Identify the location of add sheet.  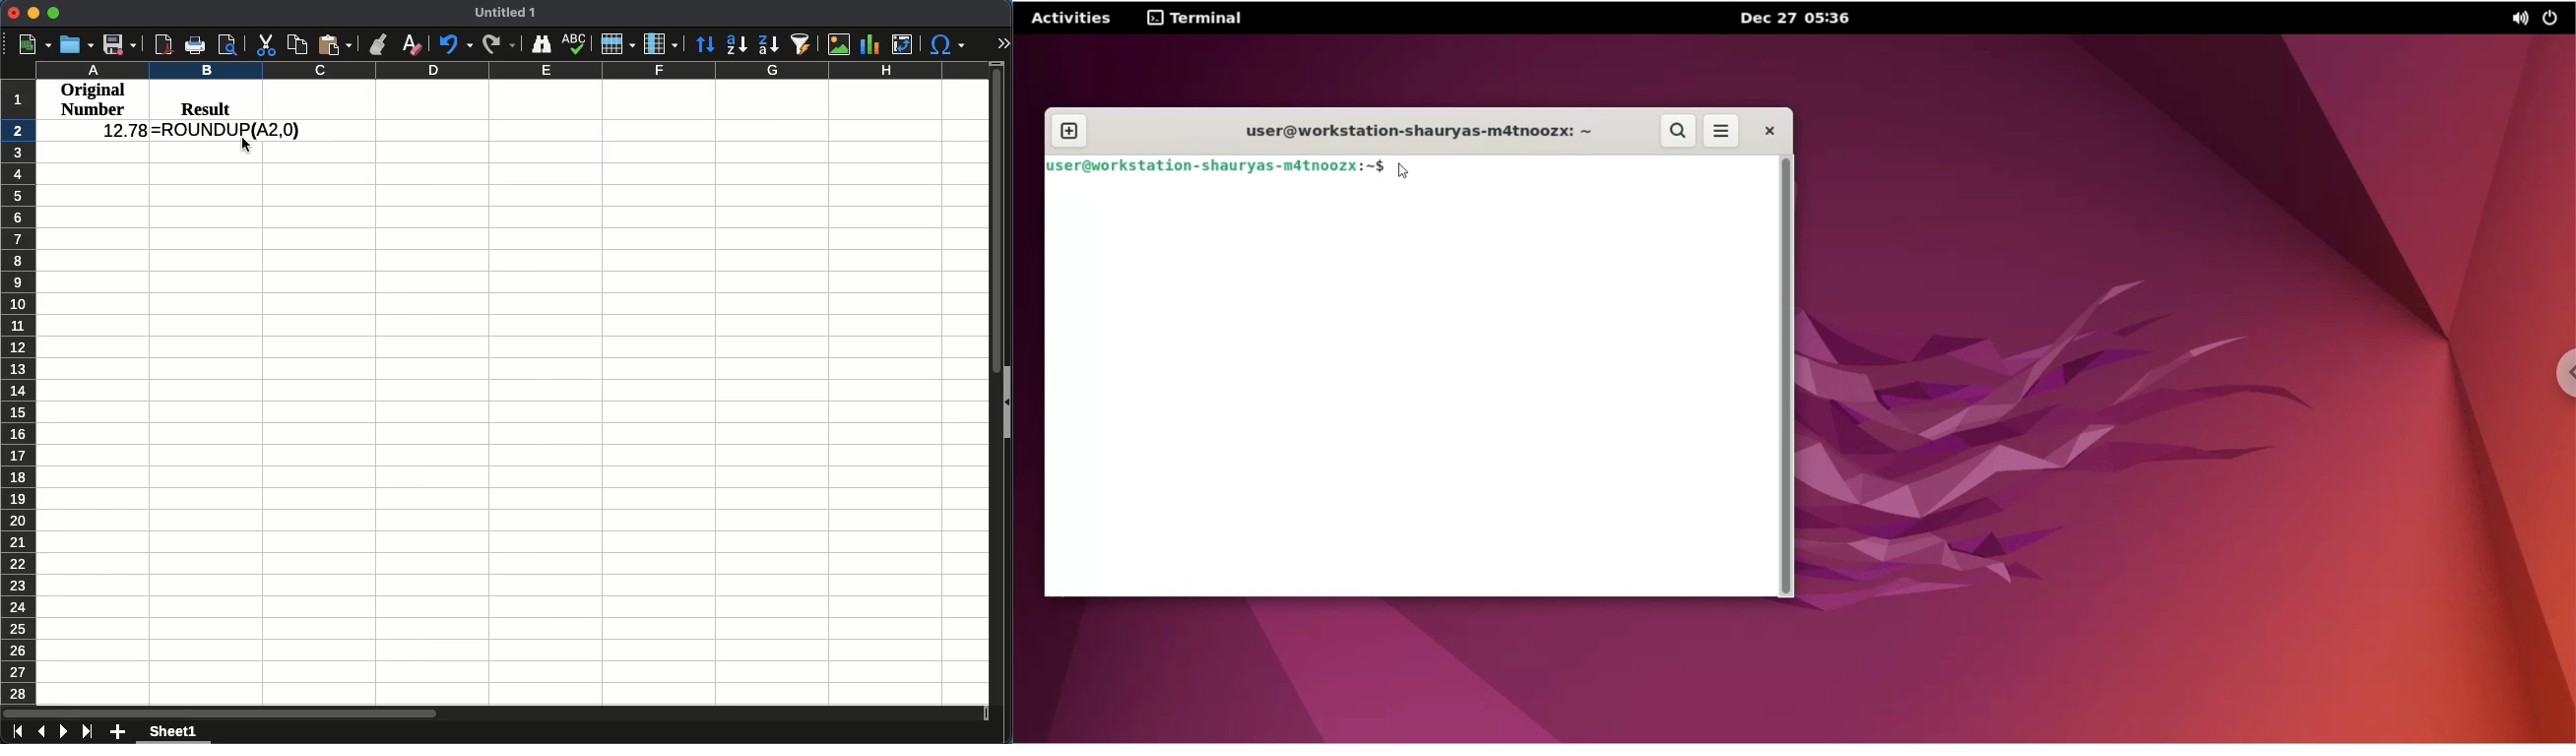
(118, 731).